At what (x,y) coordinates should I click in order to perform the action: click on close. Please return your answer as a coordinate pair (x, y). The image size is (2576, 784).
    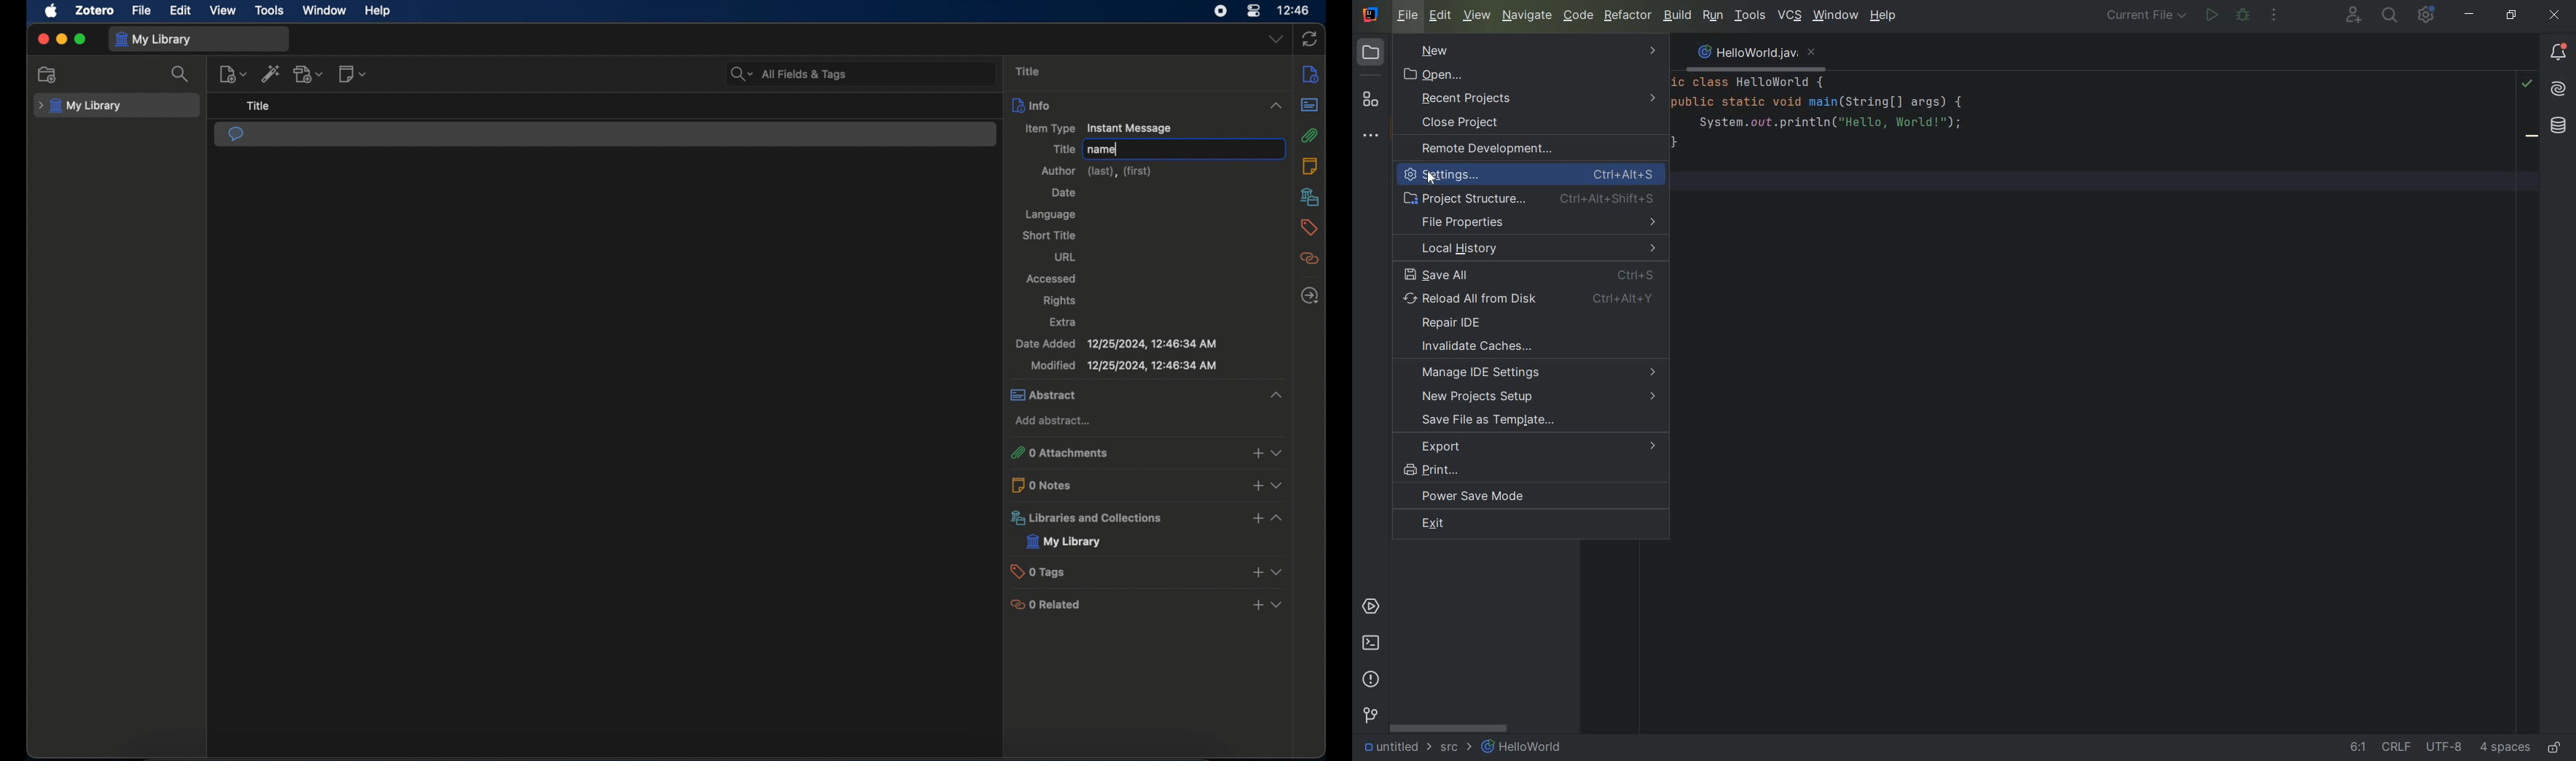
    Looking at the image, I should click on (42, 39).